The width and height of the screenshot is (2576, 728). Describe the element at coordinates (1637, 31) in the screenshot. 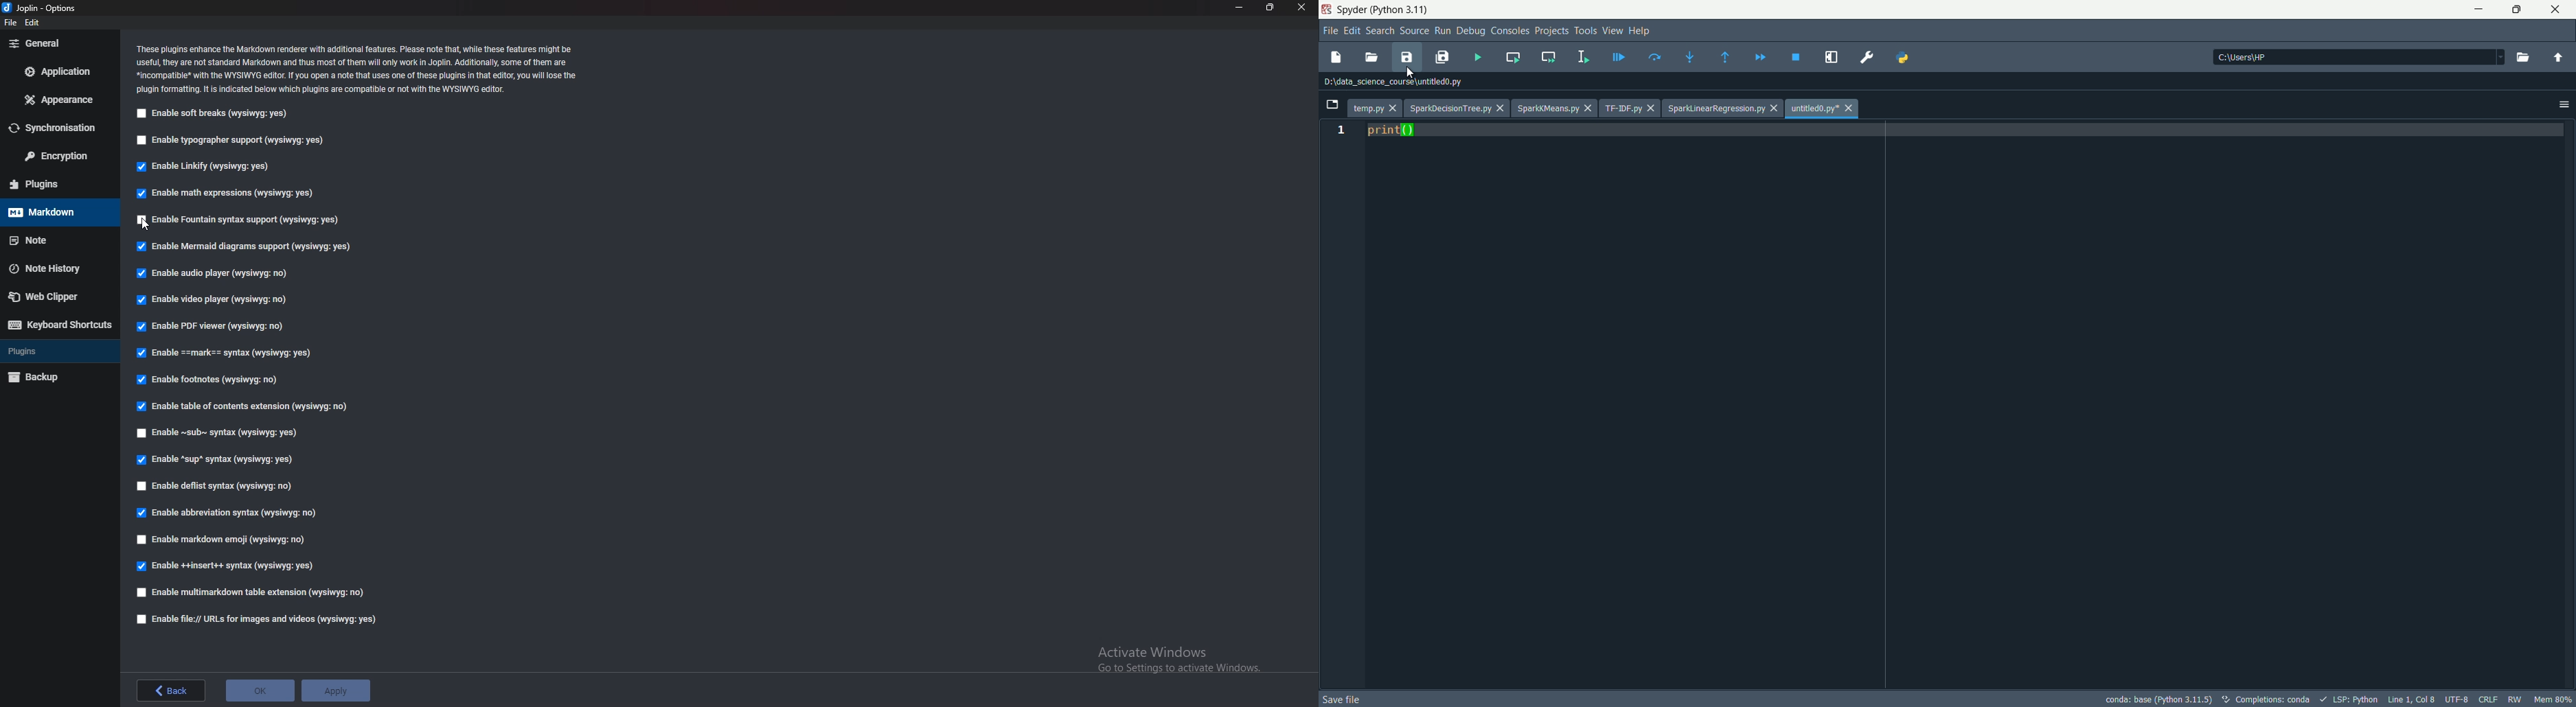

I see `help menu` at that location.